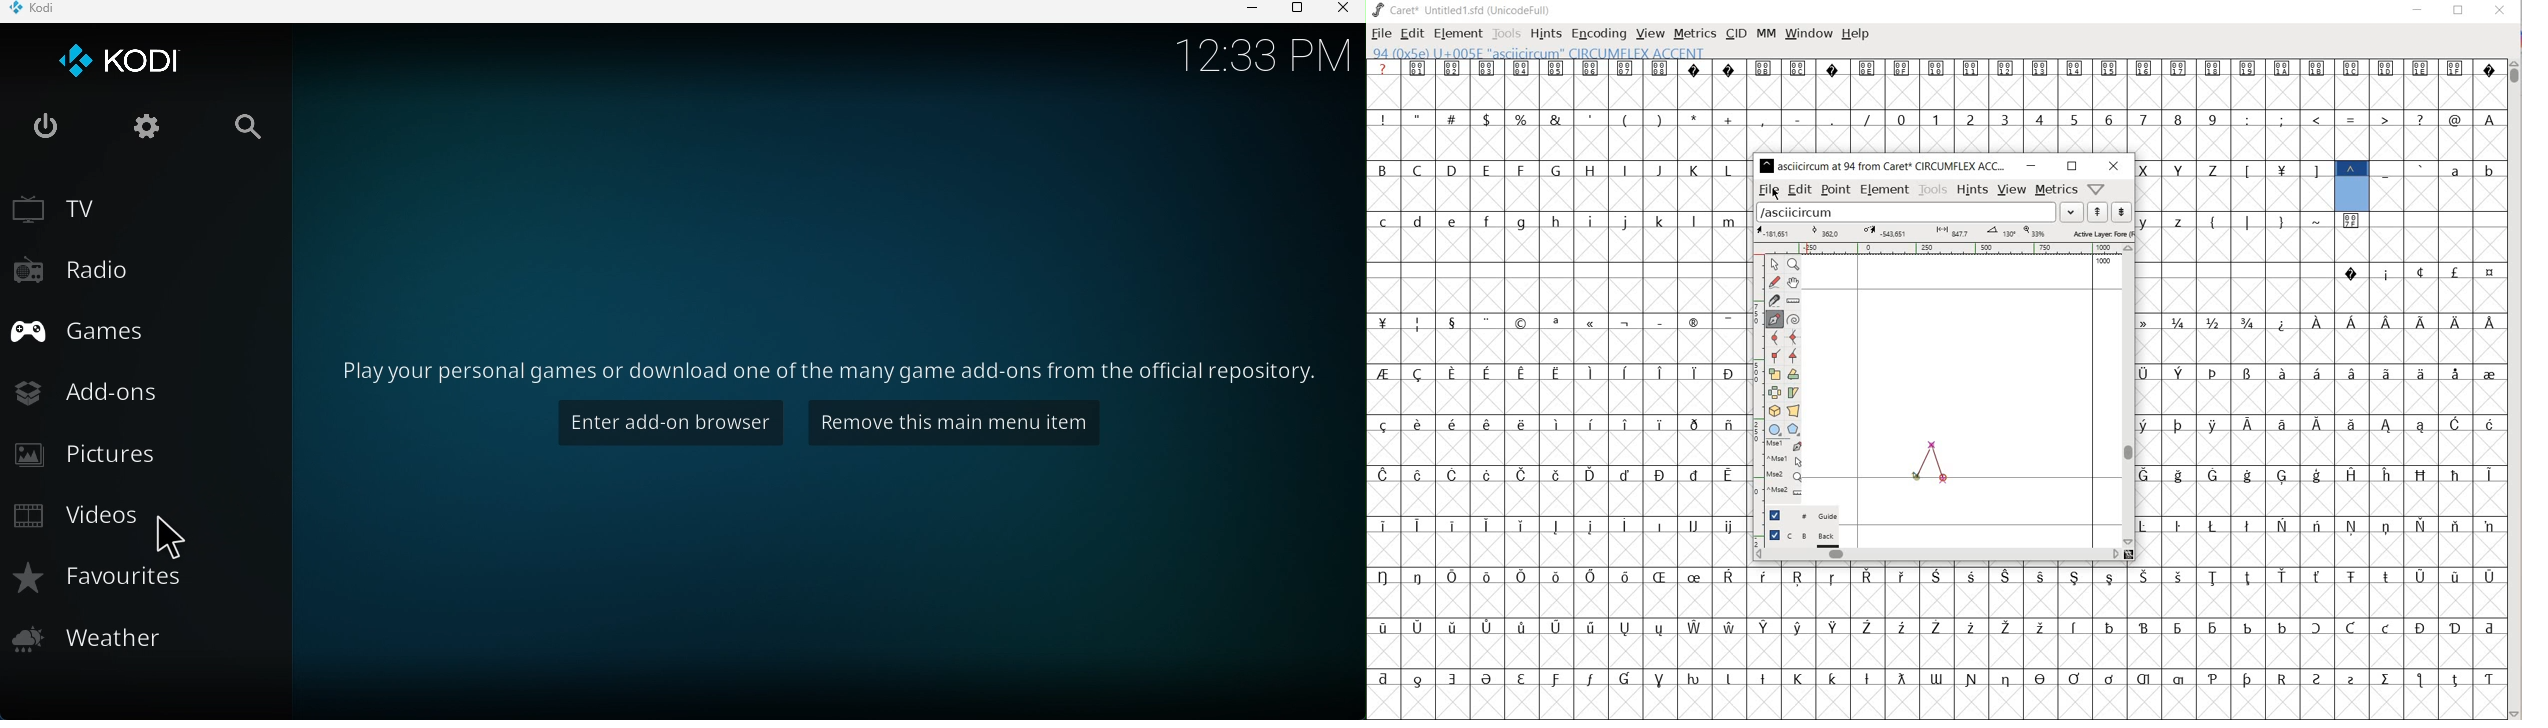  What do you see at coordinates (1380, 35) in the screenshot?
I see `FILE` at bounding box center [1380, 35].